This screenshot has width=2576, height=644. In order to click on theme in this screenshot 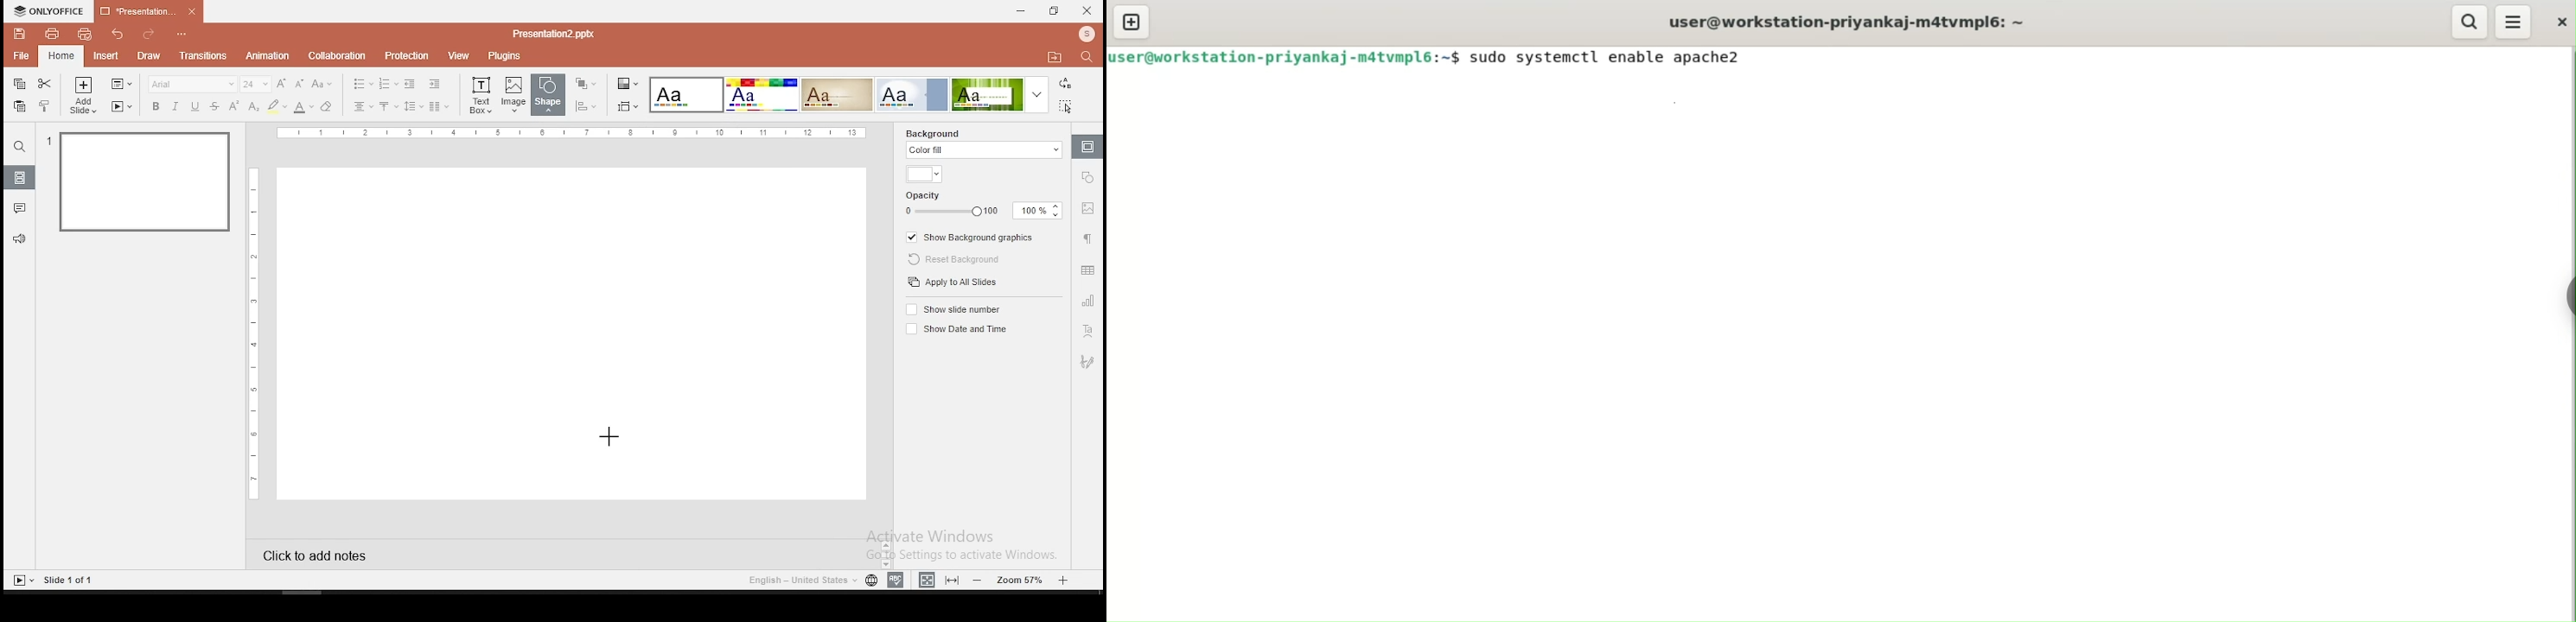, I will do `click(912, 94)`.